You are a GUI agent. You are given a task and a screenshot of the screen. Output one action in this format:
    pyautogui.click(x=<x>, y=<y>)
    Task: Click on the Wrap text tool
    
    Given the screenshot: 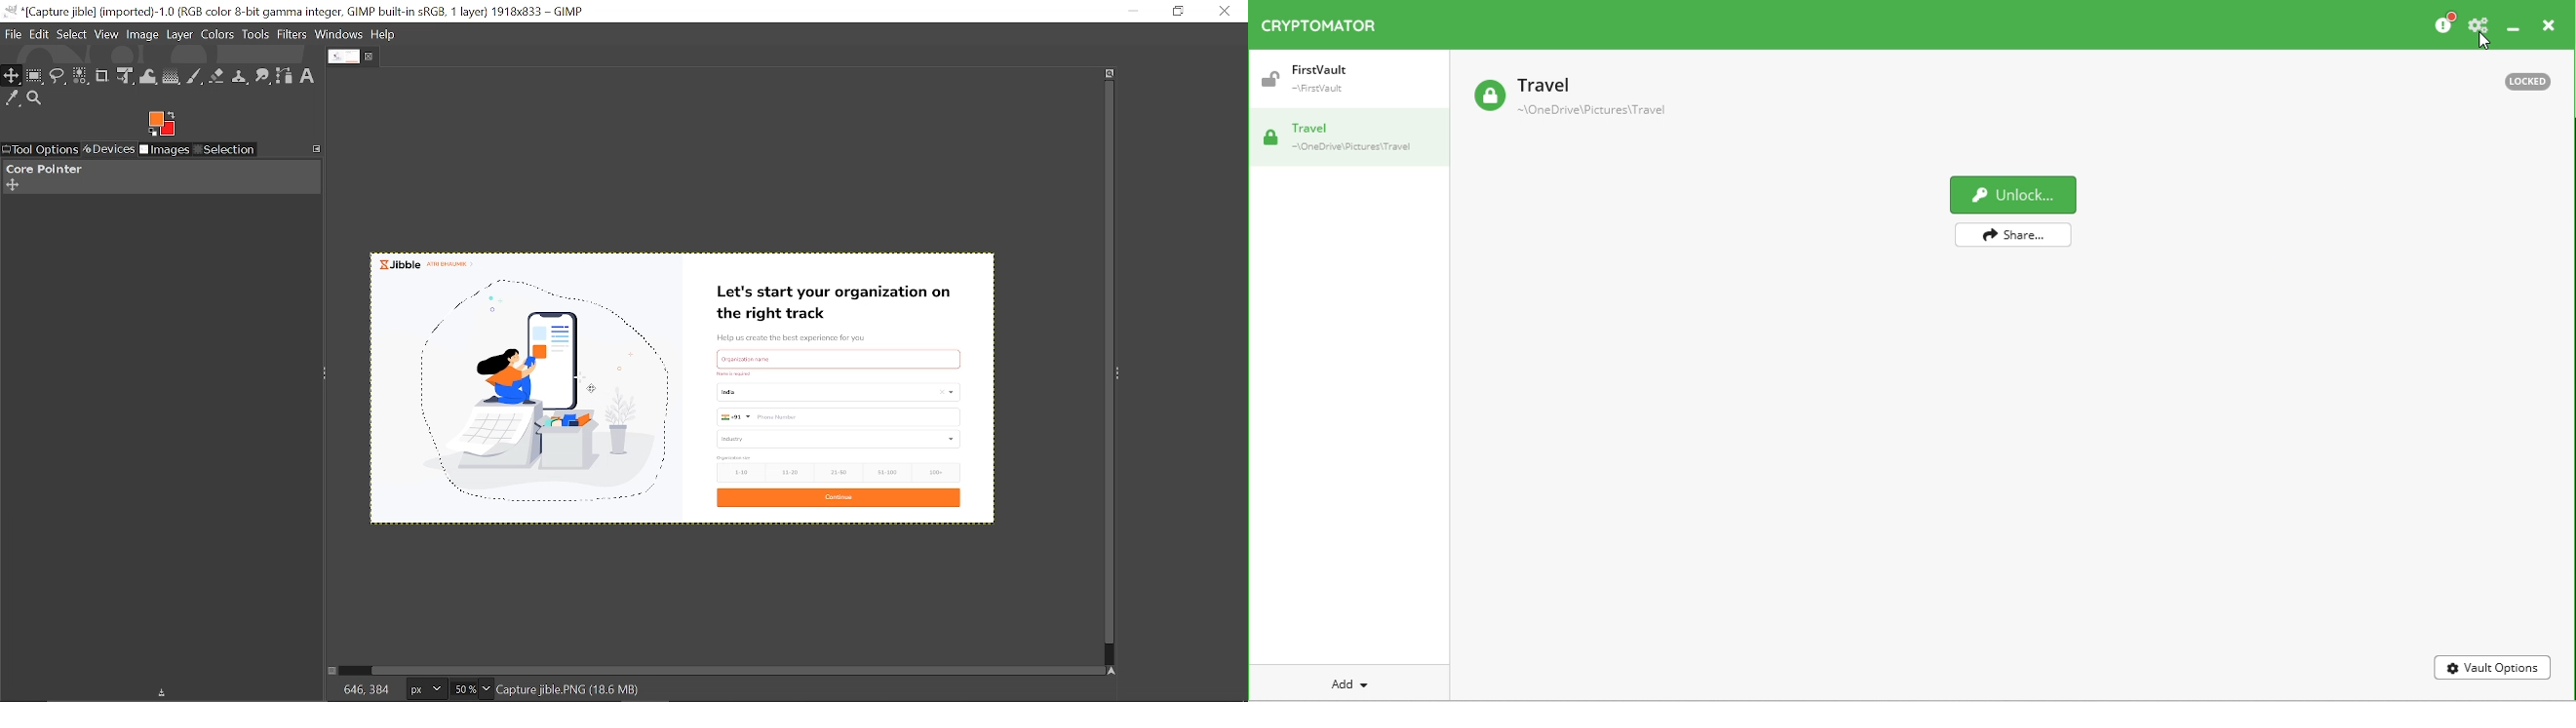 What is the action you would take?
    pyautogui.click(x=149, y=77)
    